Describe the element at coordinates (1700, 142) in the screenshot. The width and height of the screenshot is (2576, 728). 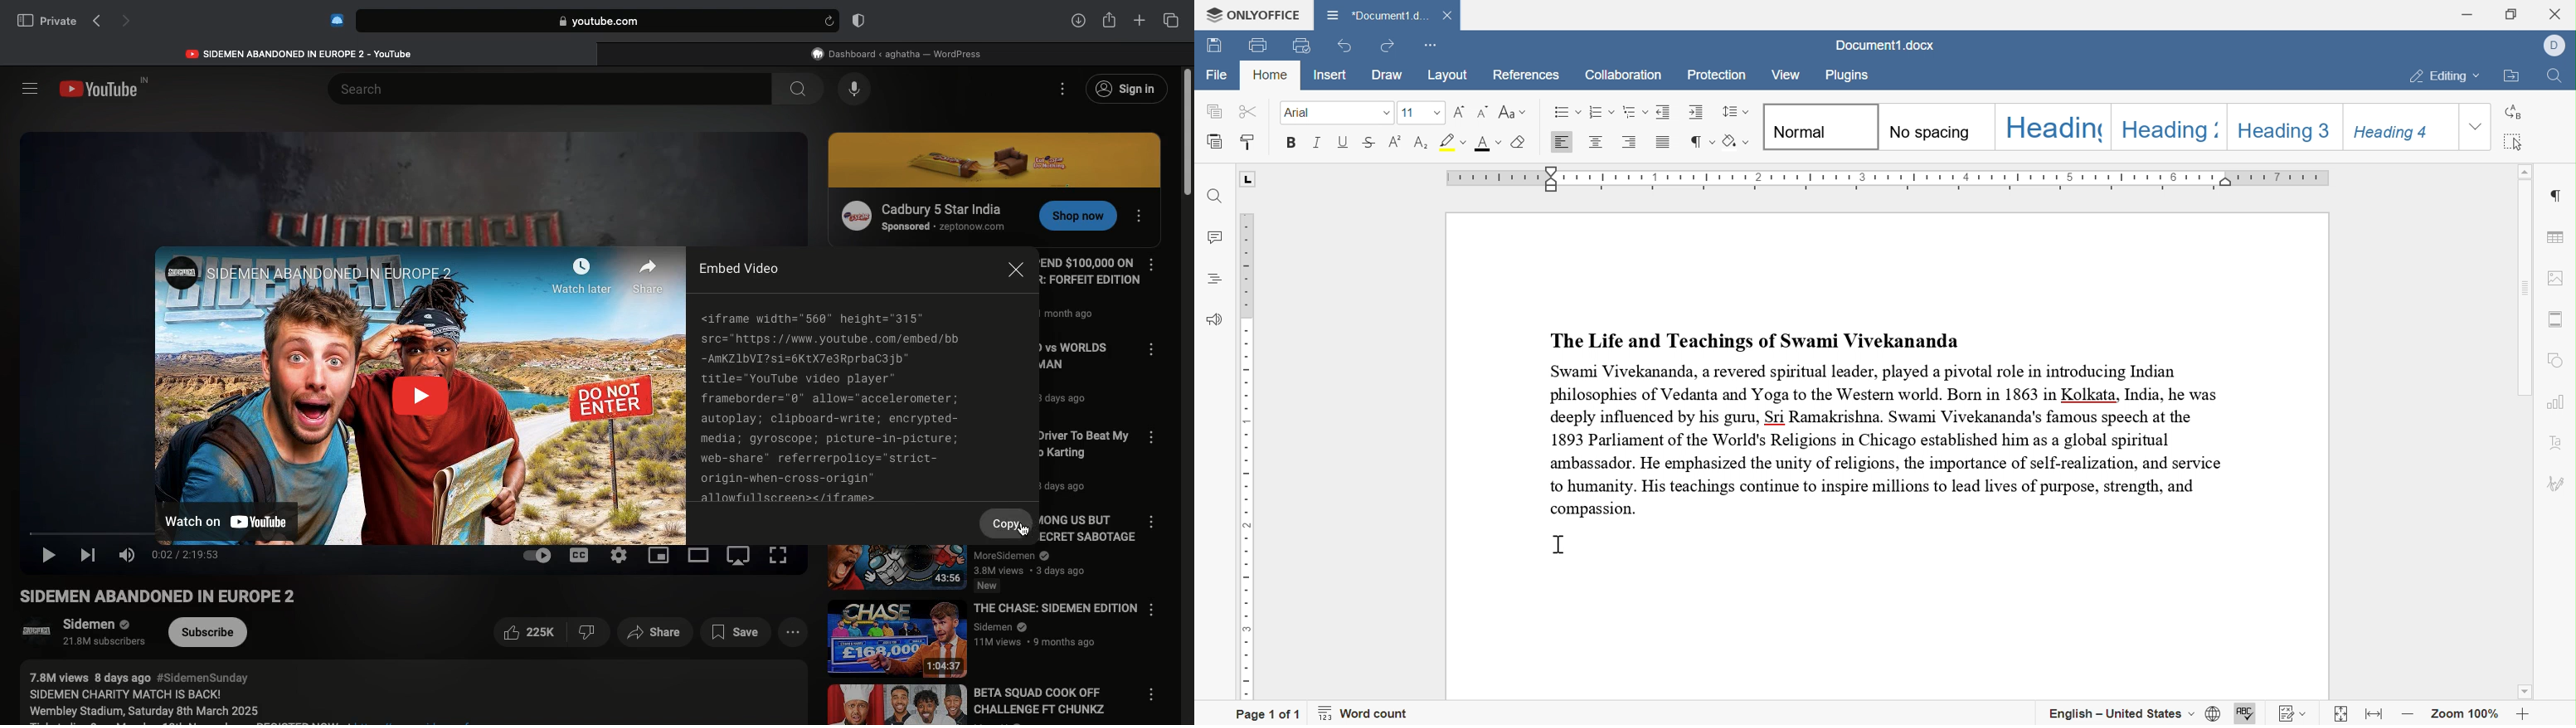
I see `nonprinting characters` at that location.